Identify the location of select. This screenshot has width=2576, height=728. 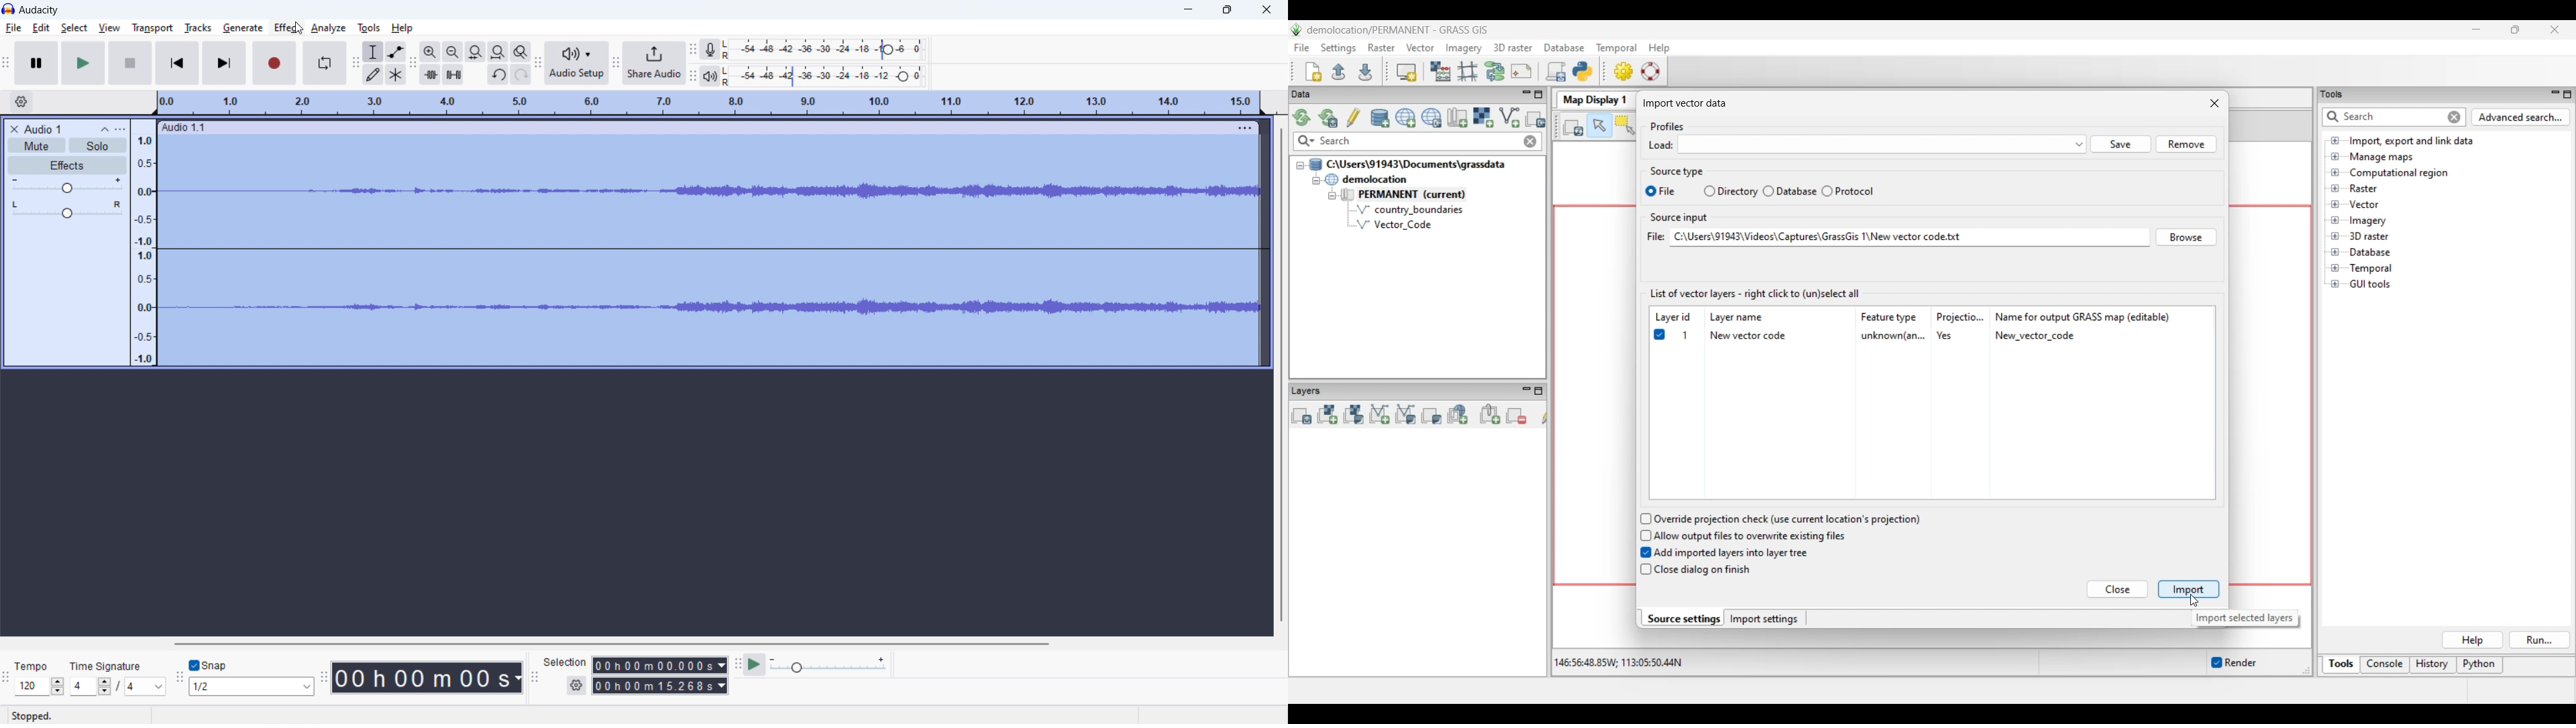
(74, 28).